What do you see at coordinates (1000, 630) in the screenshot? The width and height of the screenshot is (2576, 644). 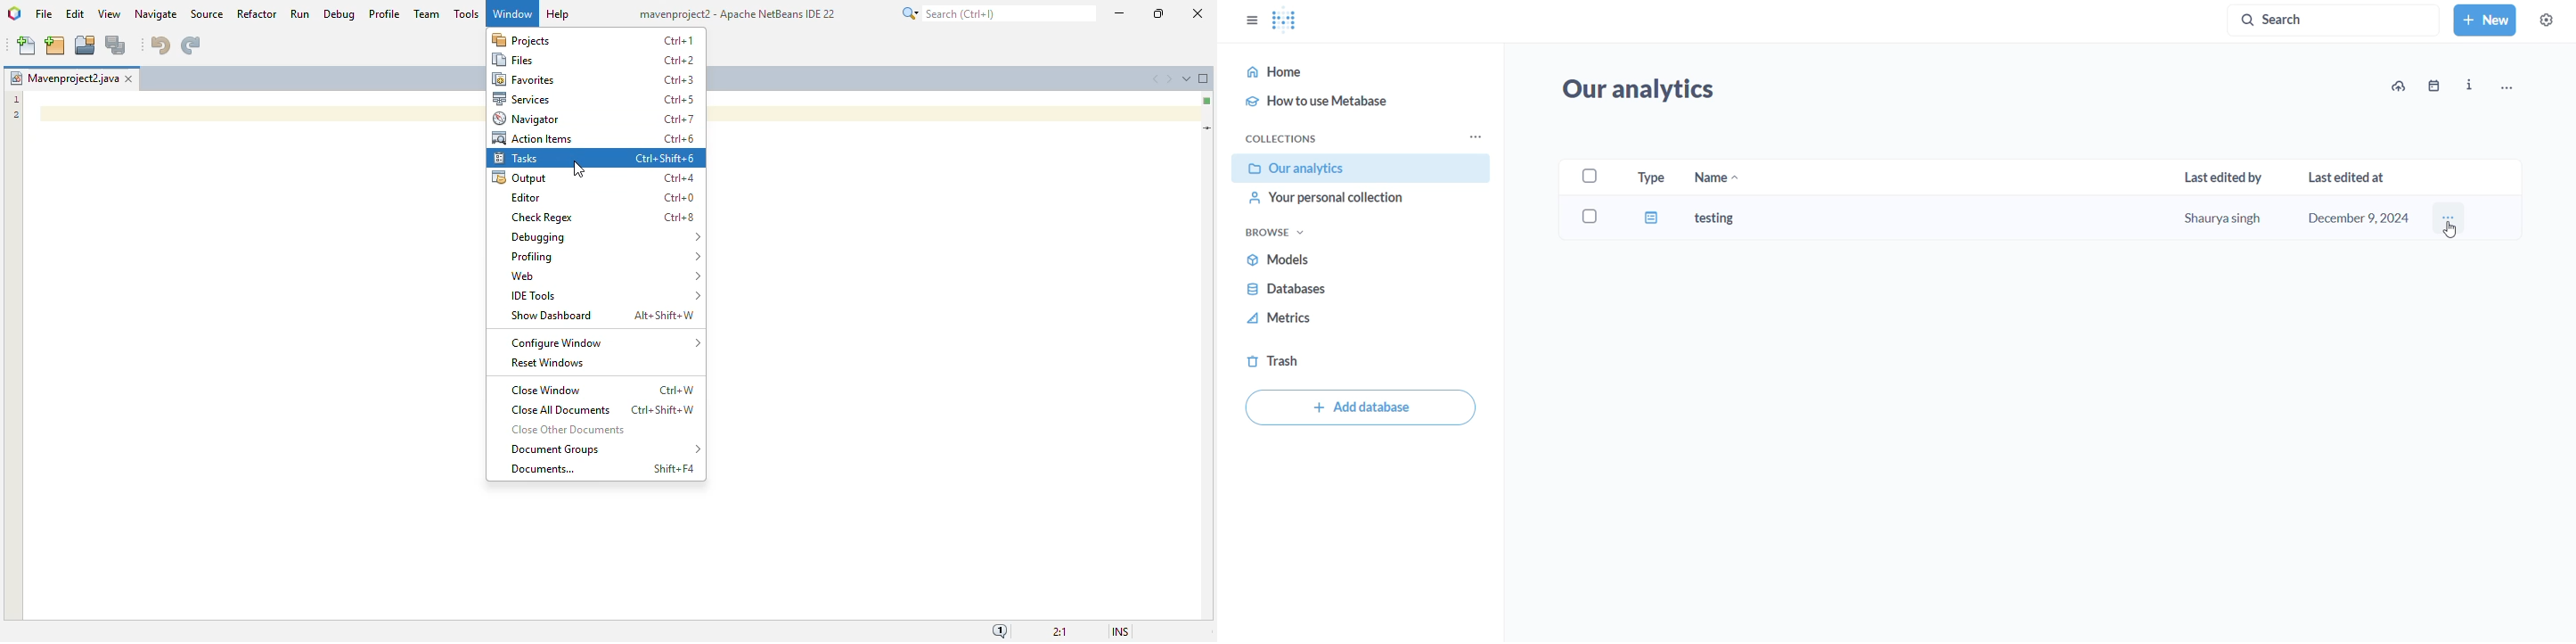 I see `notifications` at bounding box center [1000, 630].